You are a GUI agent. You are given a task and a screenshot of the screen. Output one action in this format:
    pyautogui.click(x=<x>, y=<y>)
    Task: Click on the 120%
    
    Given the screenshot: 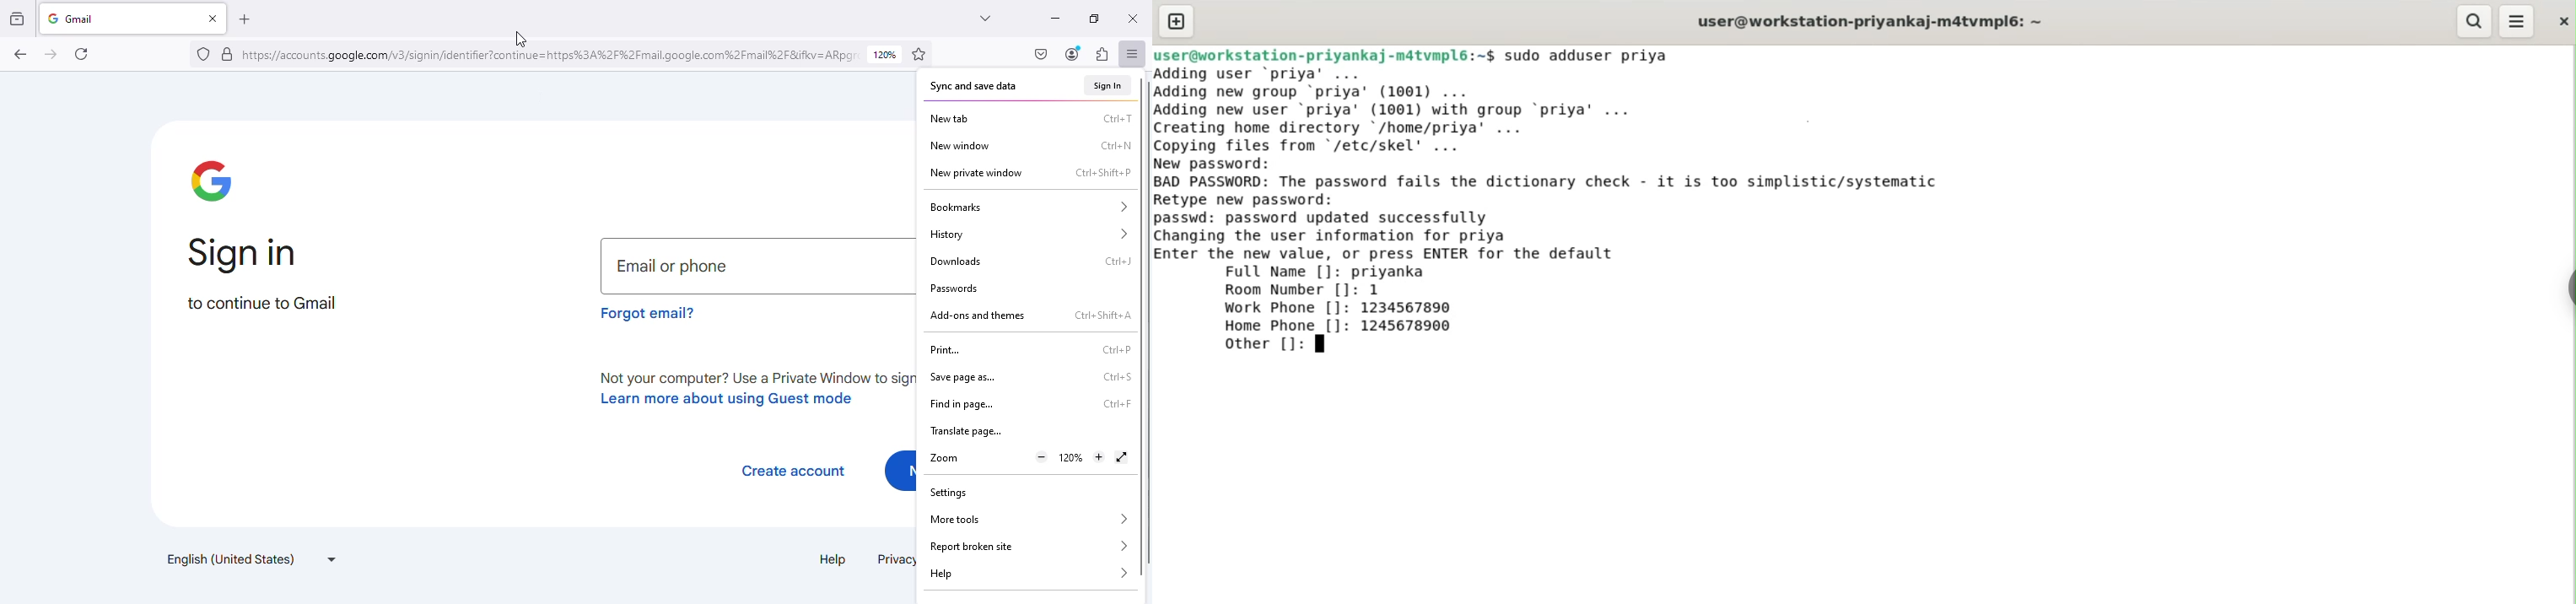 What is the action you would take?
    pyautogui.click(x=885, y=54)
    